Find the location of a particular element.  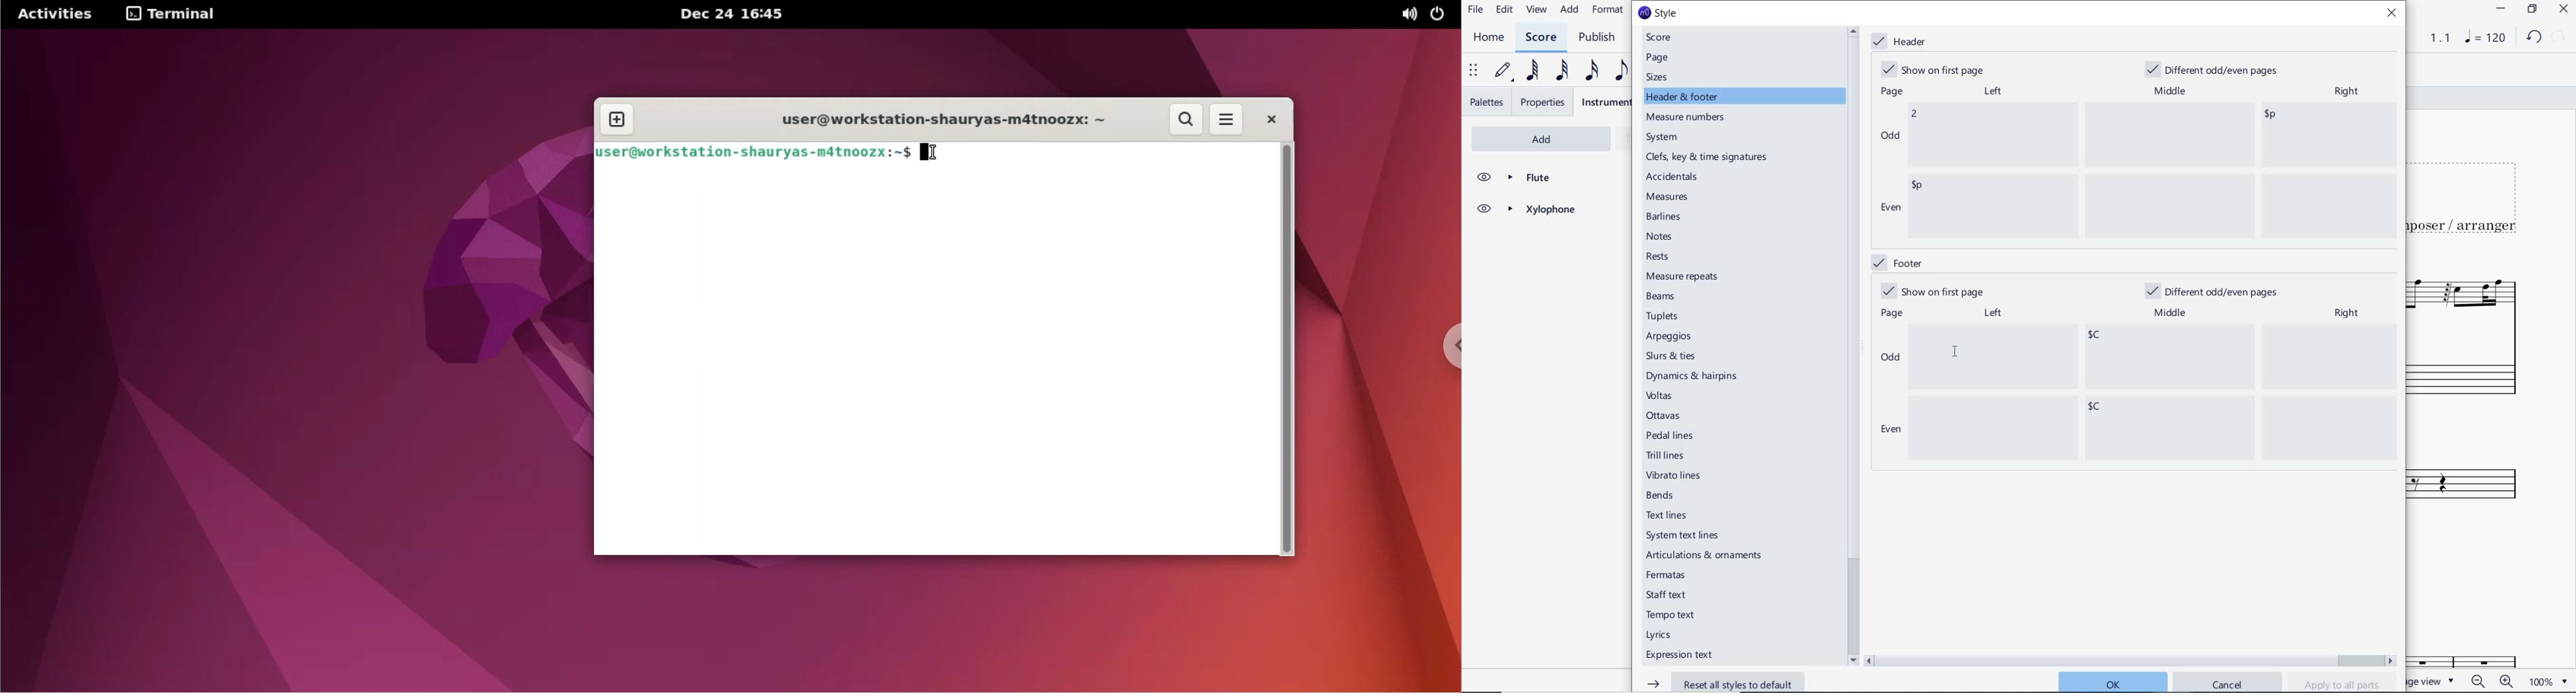

score is located at coordinates (1664, 37).